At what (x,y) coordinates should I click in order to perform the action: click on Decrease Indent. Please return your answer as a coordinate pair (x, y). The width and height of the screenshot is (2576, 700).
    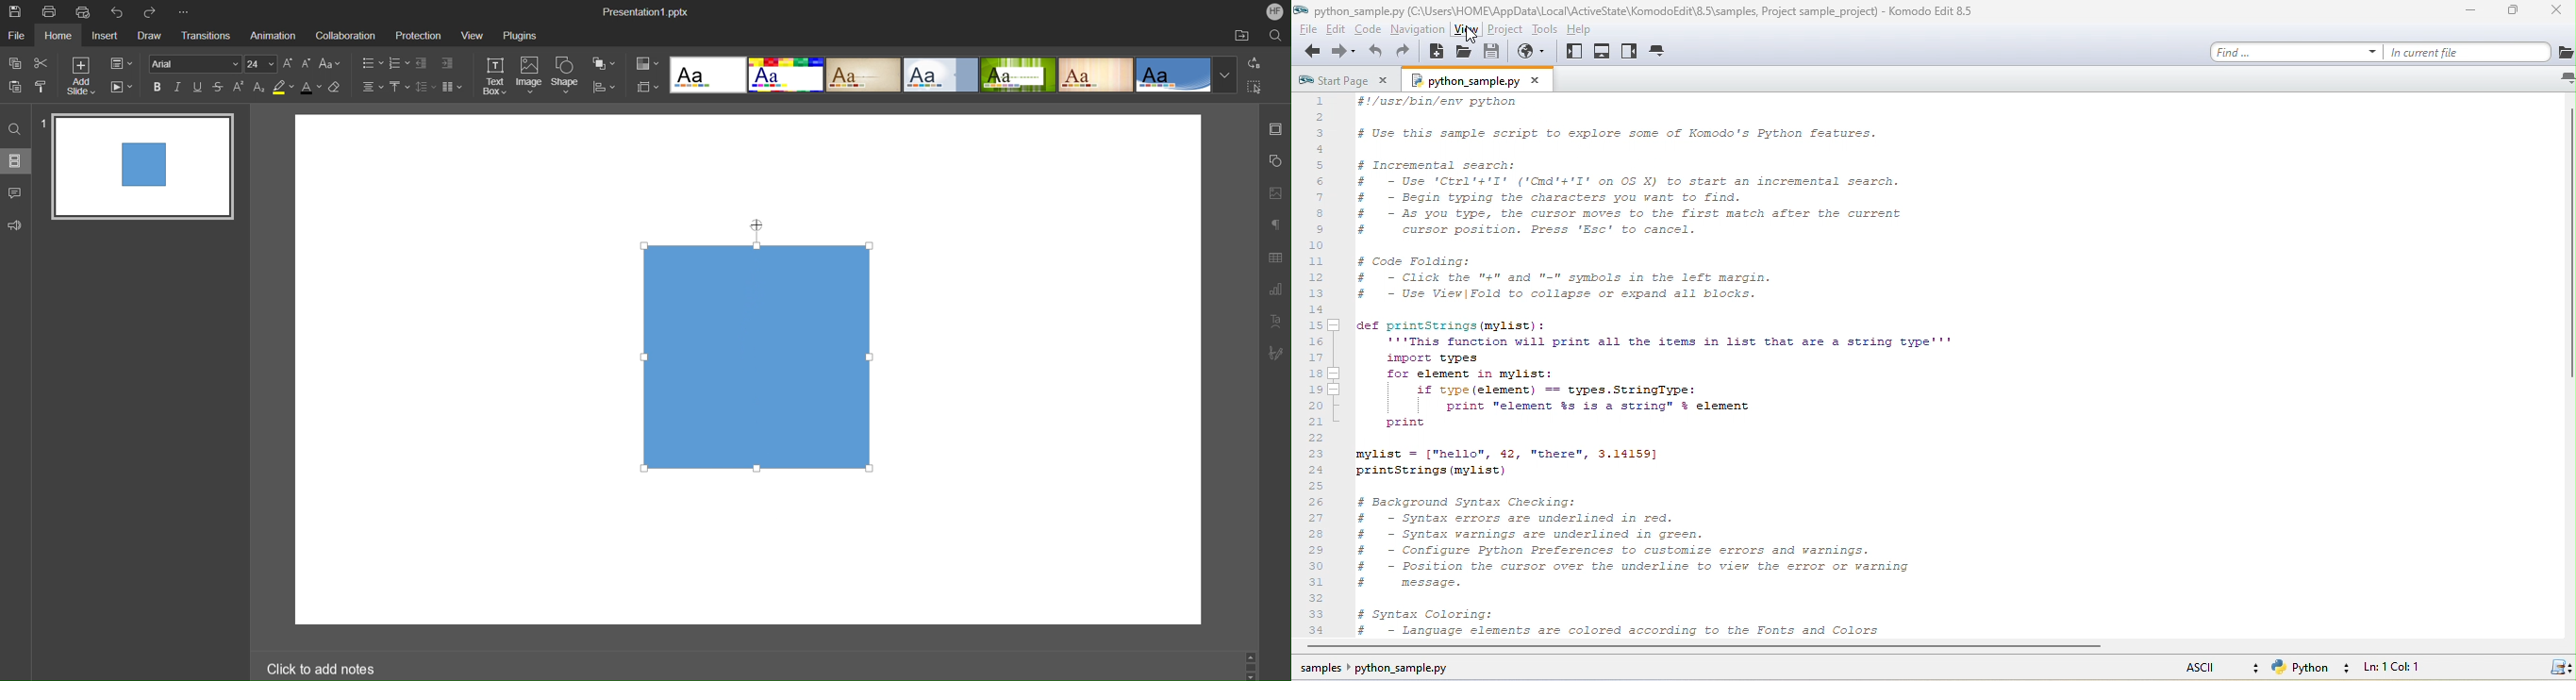
    Looking at the image, I should click on (422, 63).